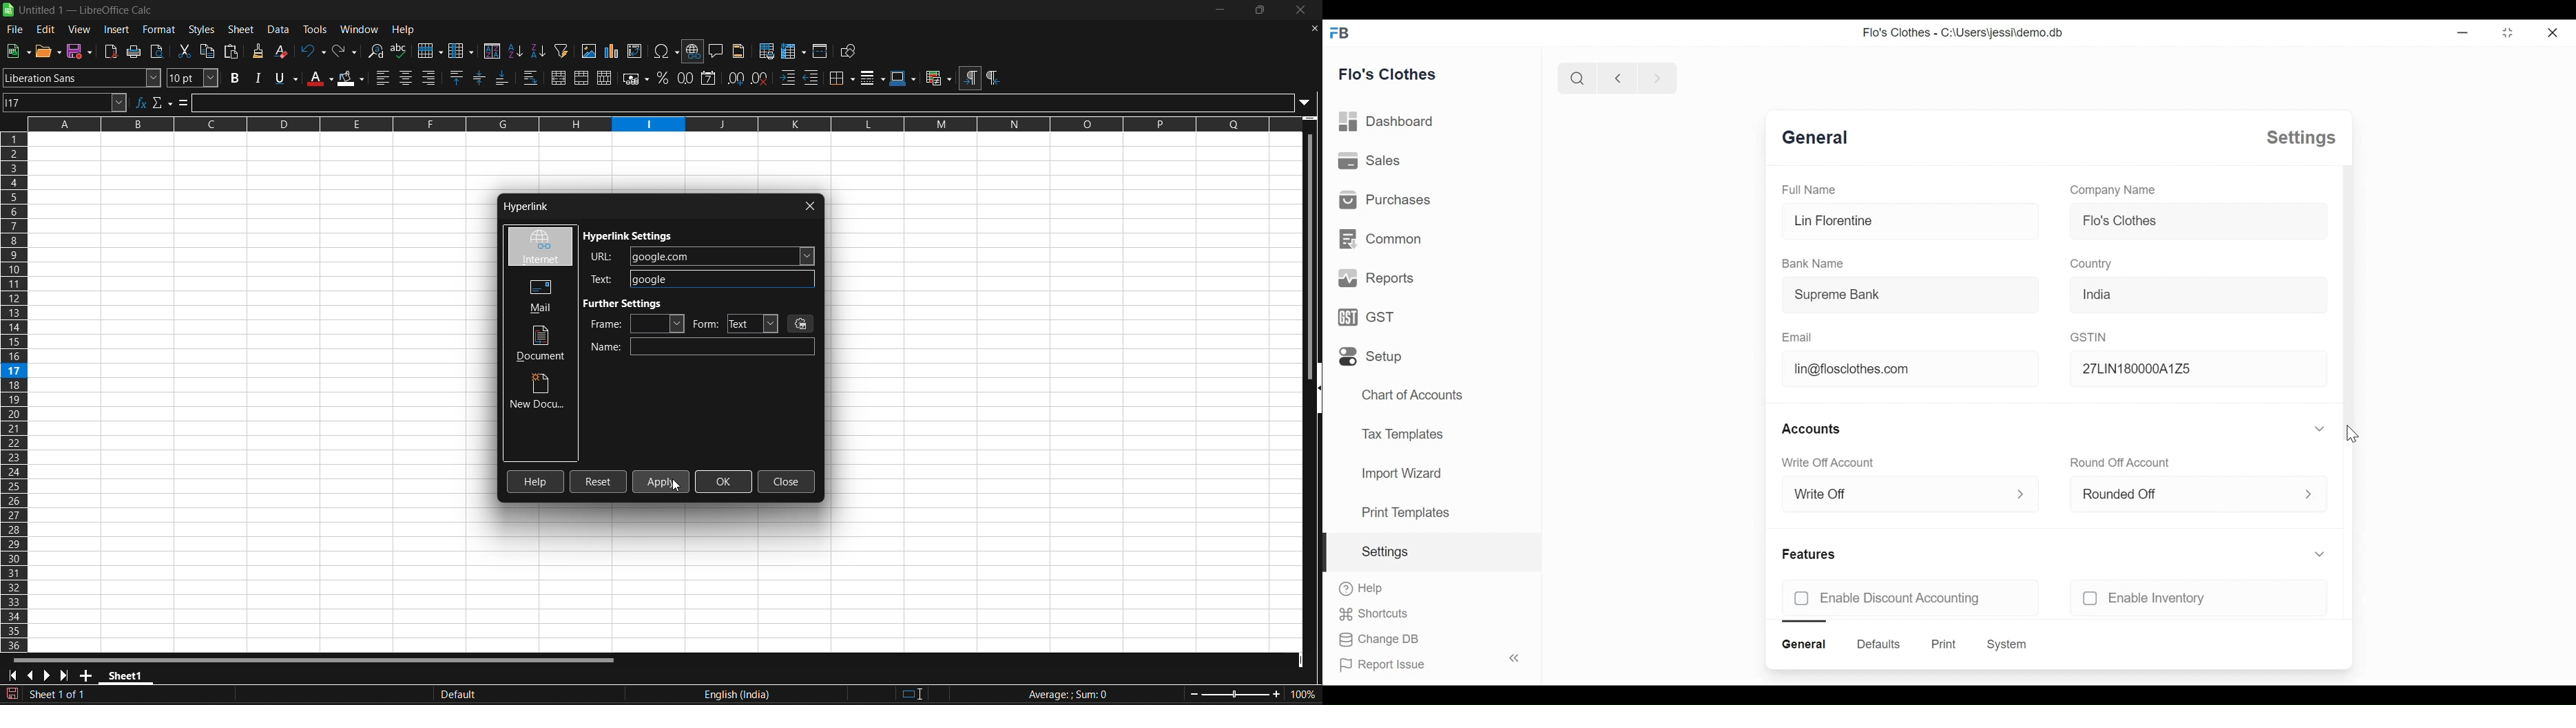 The height and width of the screenshot is (728, 2576). I want to click on India, so click(2197, 293).